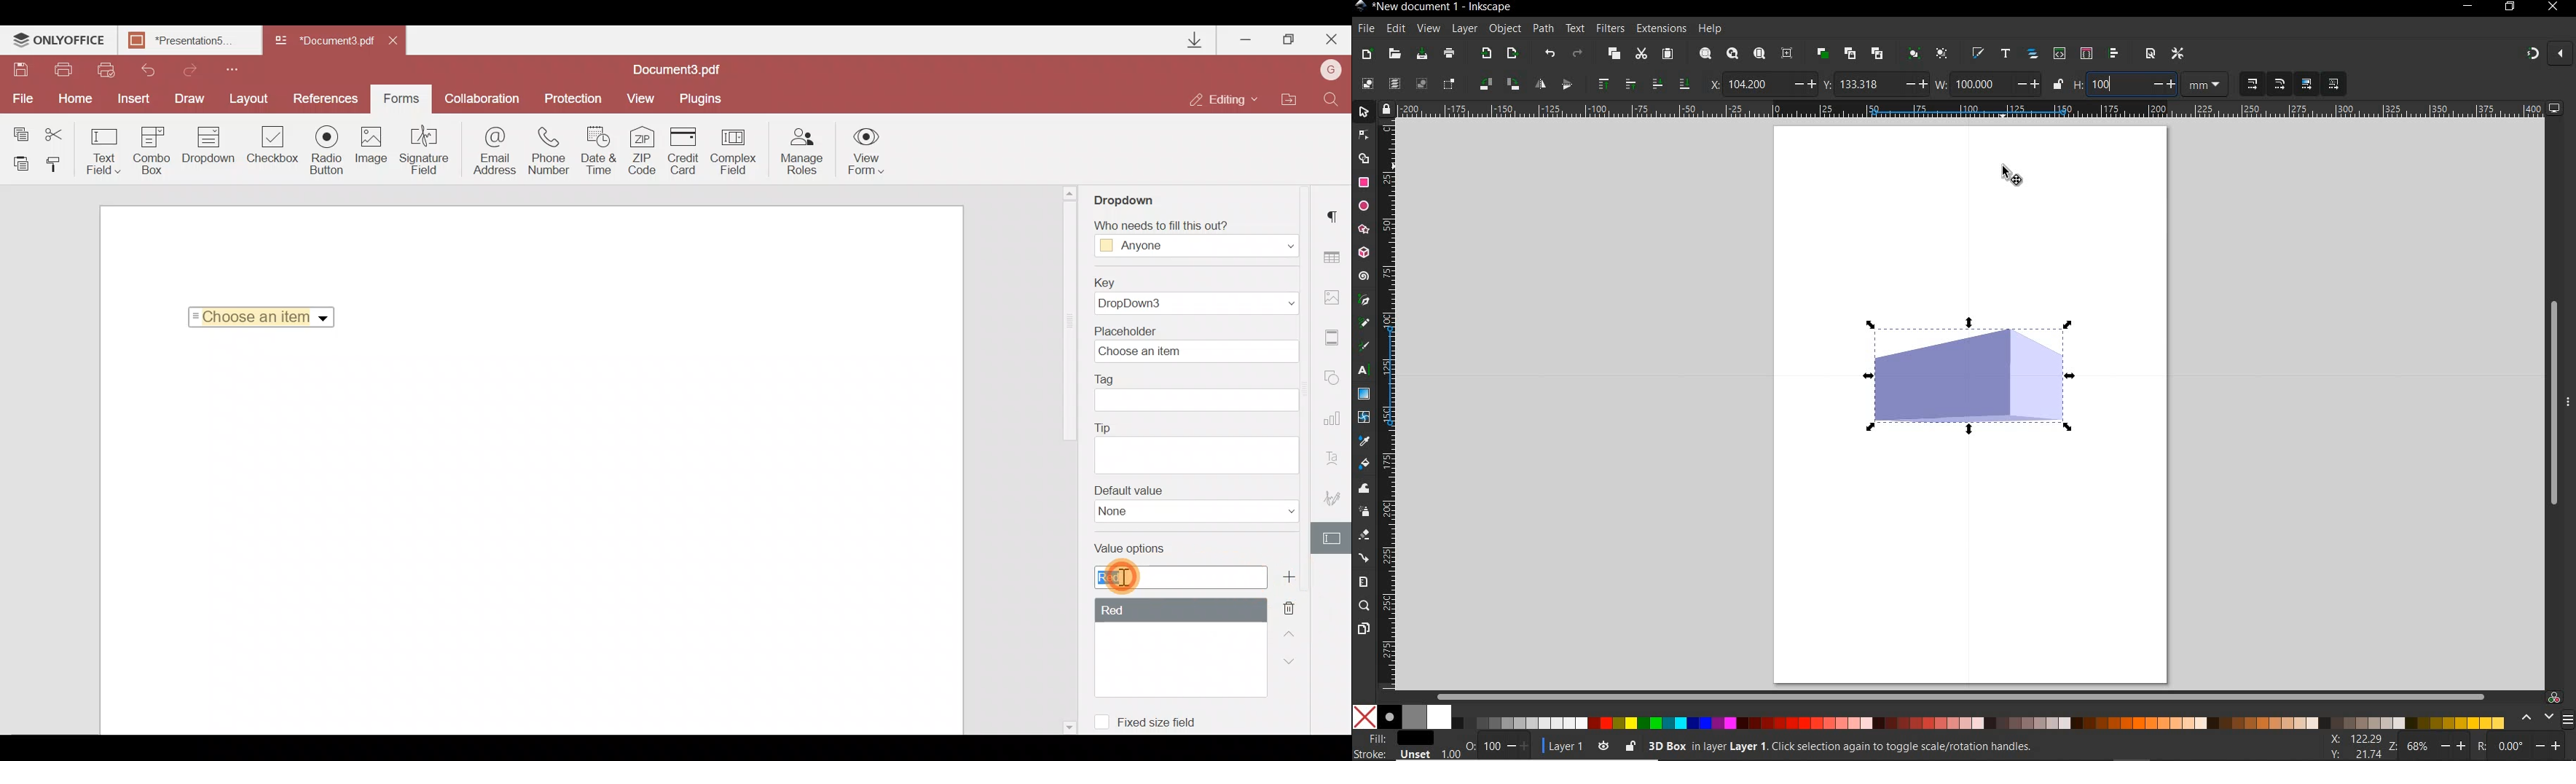 Image resolution: width=2576 pixels, height=784 pixels. I want to click on Editing mode, so click(1225, 101).